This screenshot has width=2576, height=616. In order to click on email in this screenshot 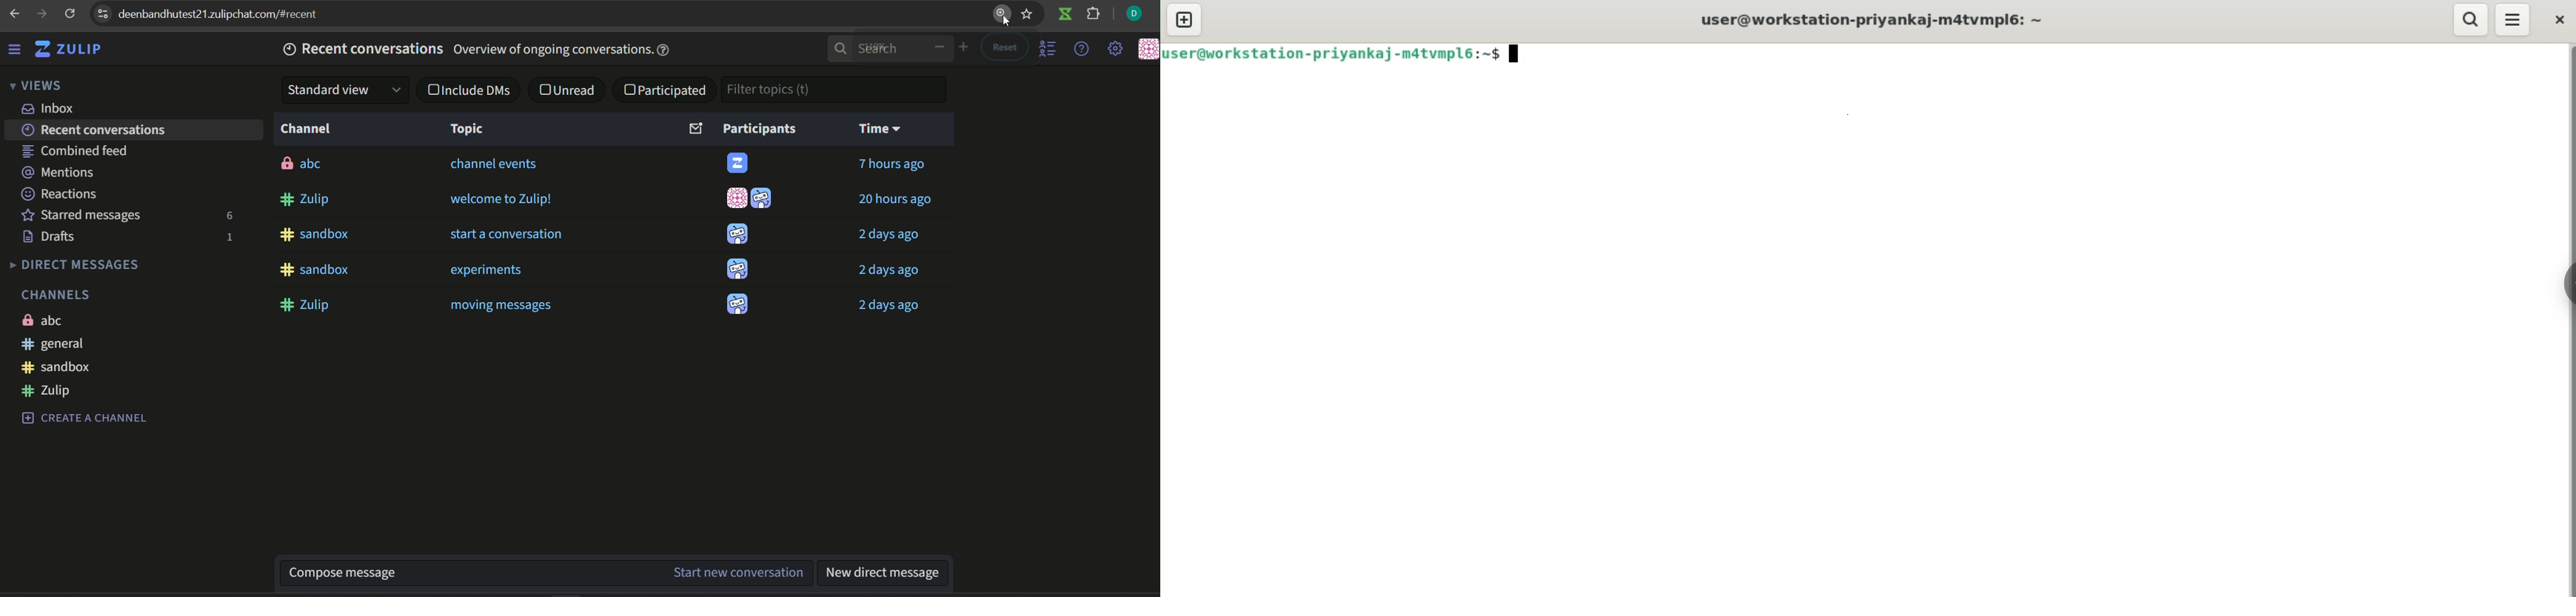, I will do `click(694, 129)`.